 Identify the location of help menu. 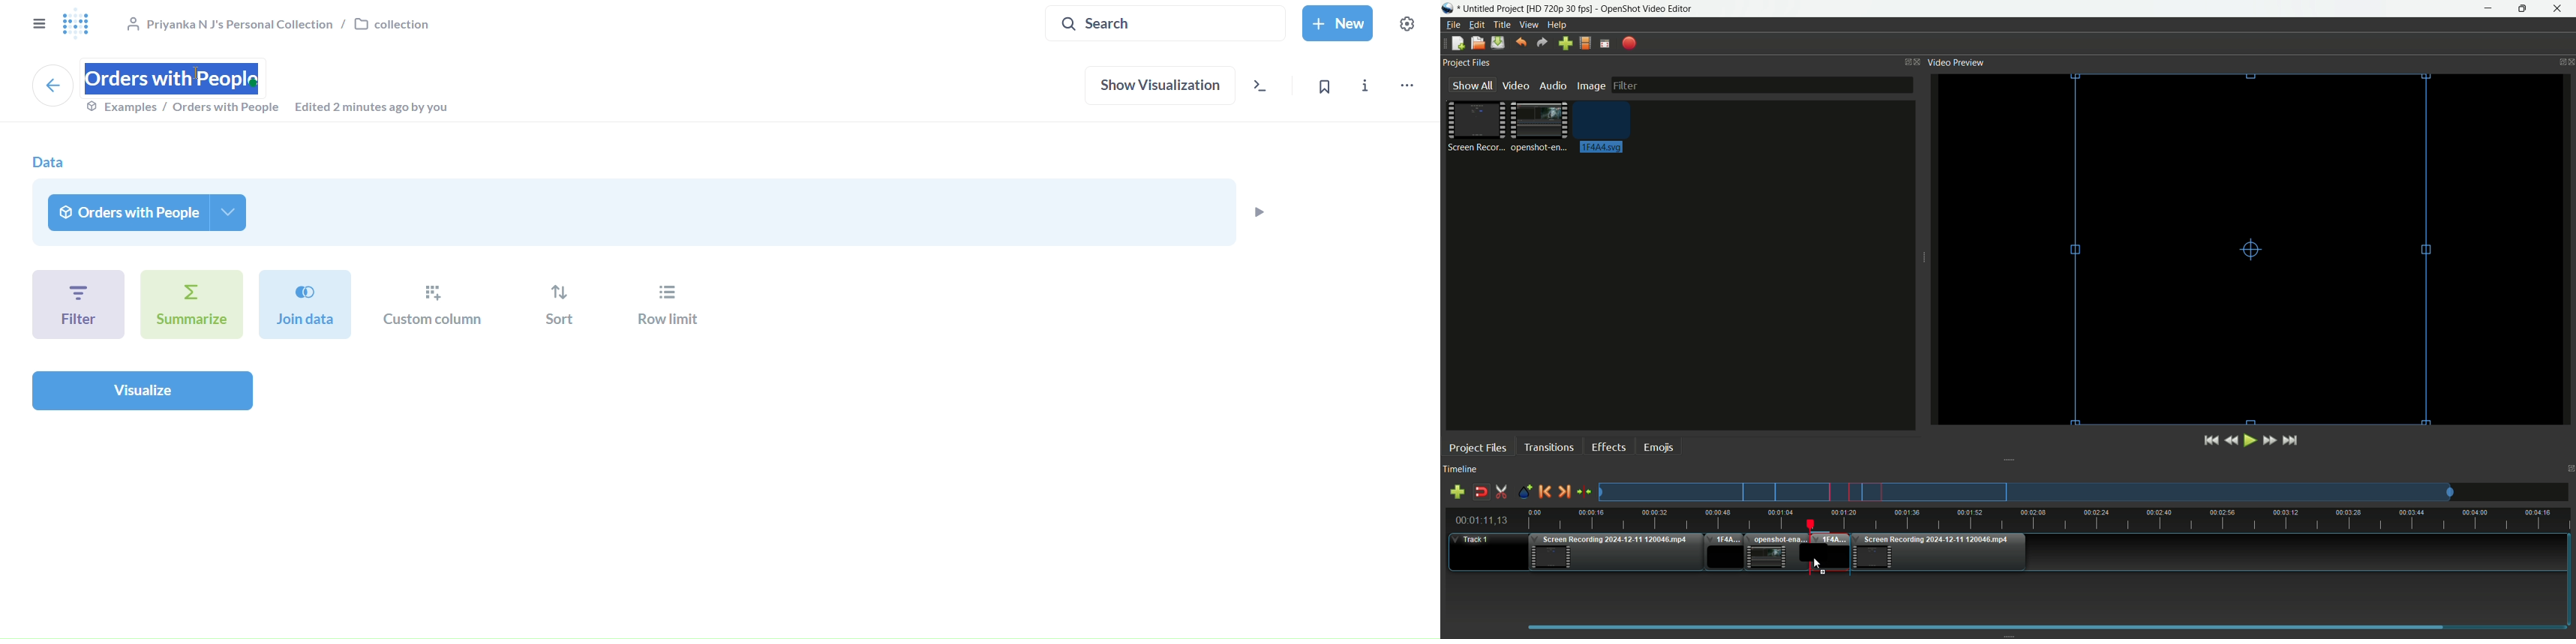
(1558, 25).